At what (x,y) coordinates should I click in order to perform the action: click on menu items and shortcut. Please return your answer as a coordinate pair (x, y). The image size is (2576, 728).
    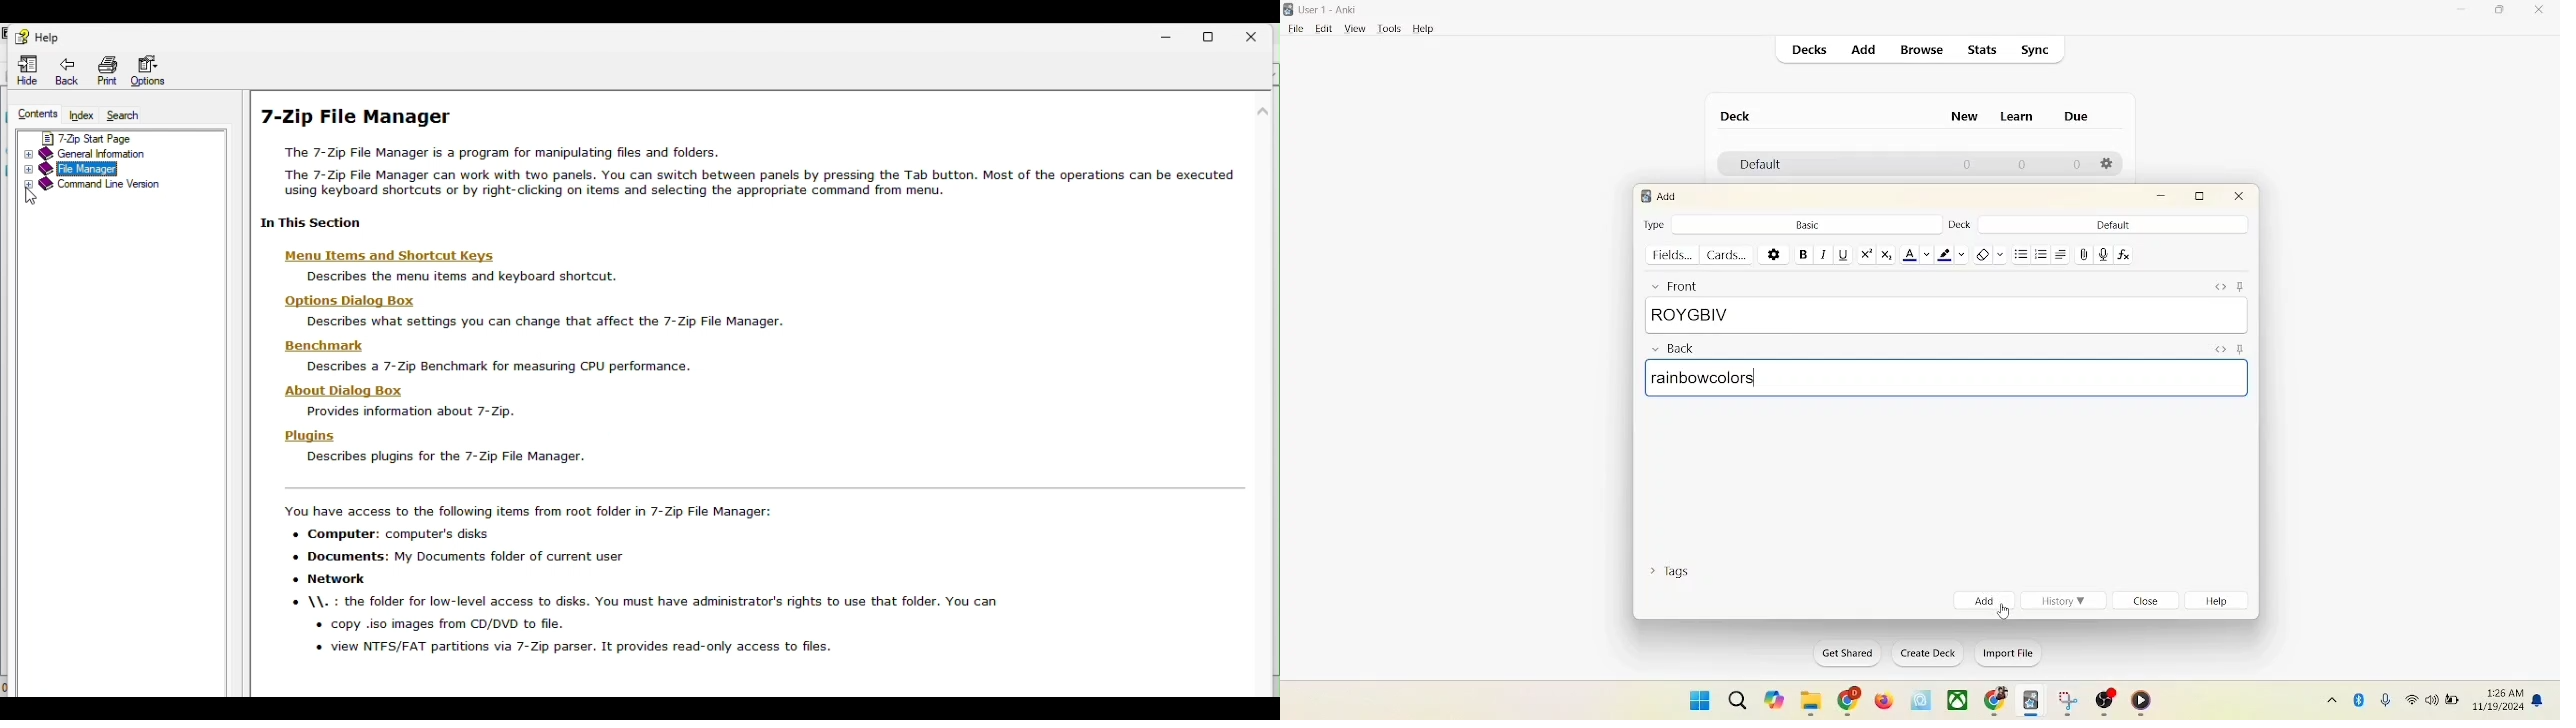
    Looking at the image, I should click on (383, 253).